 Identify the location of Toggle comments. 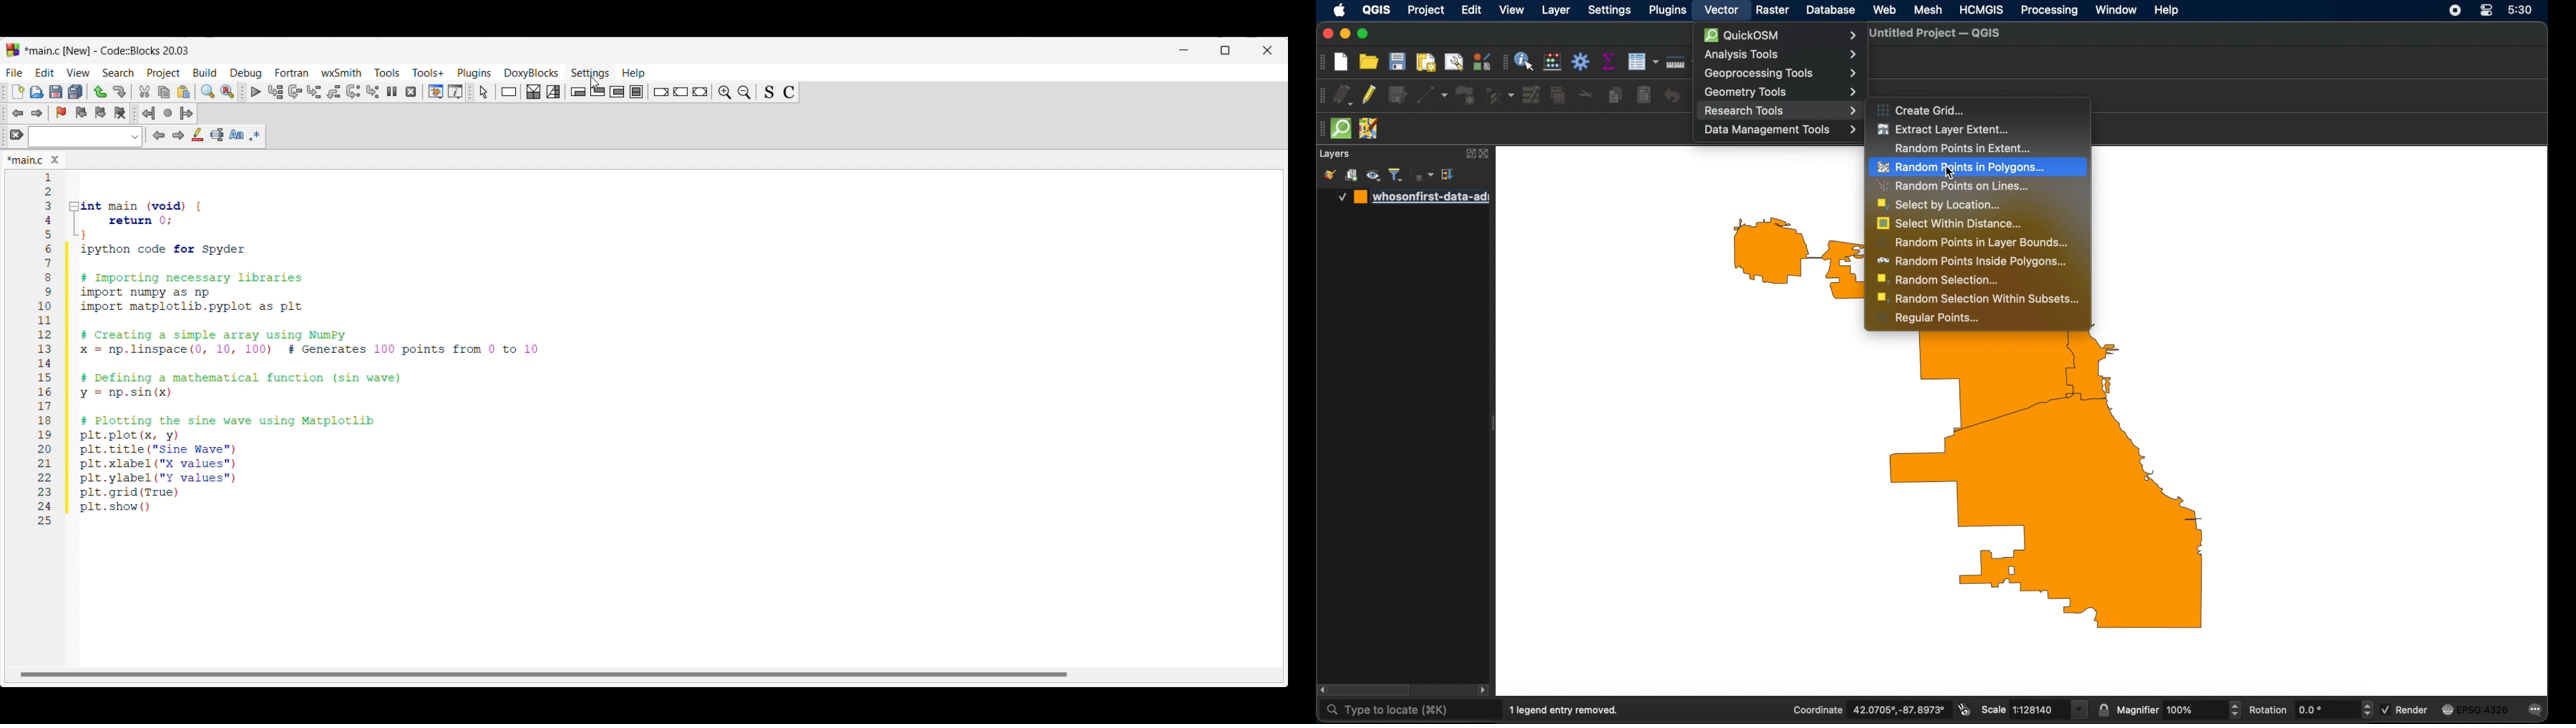
(789, 93).